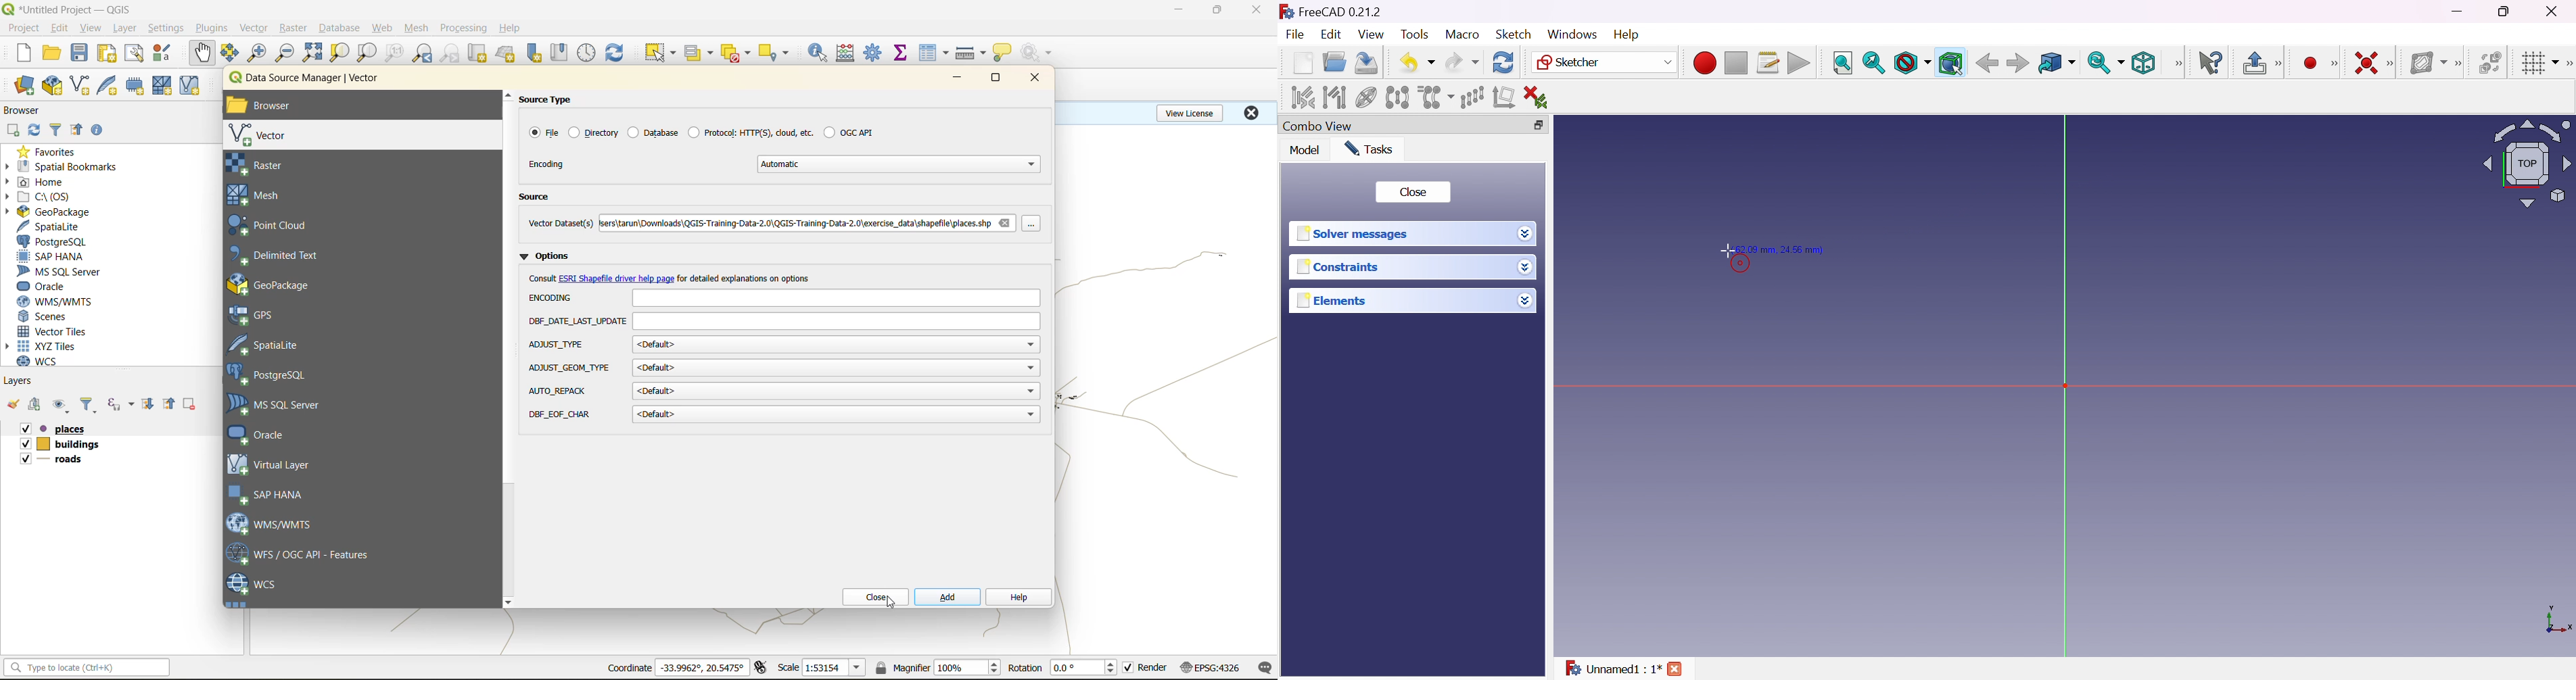 Image resolution: width=2576 pixels, height=700 pixels. I want to click on link, so click(618, 279).